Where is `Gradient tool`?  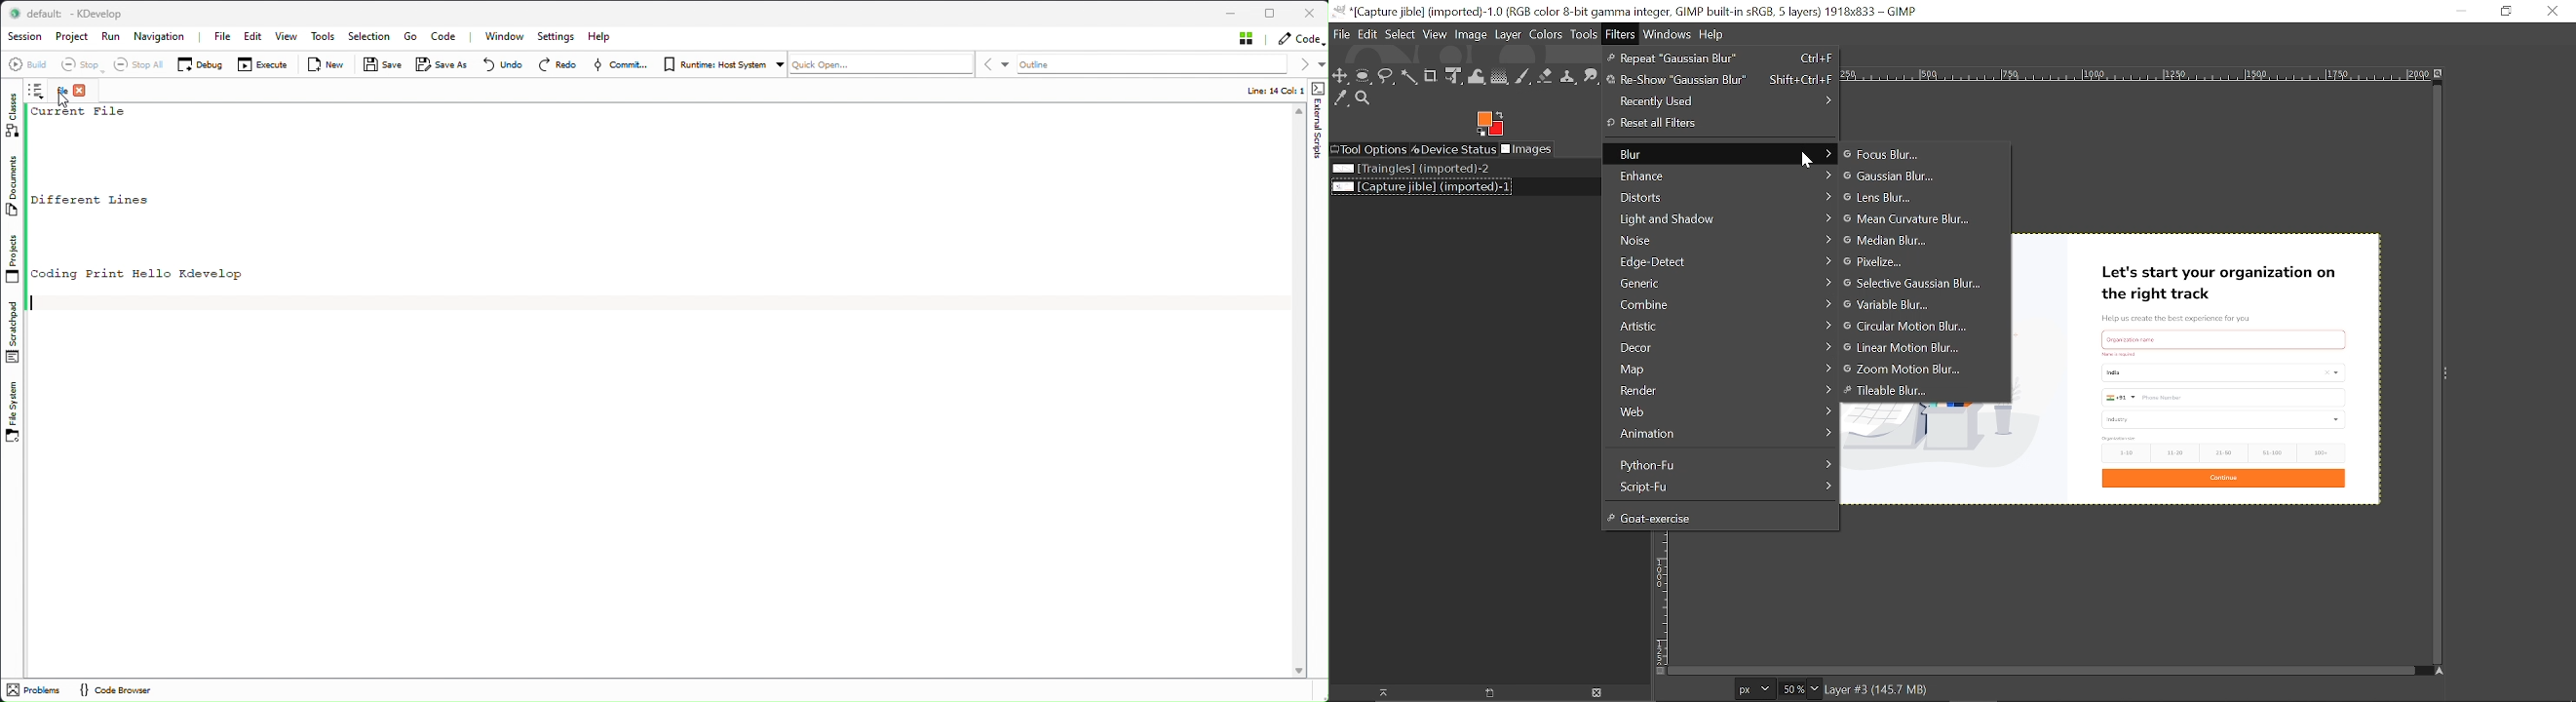 Gradient tool is located at coordinates (1500, 76).